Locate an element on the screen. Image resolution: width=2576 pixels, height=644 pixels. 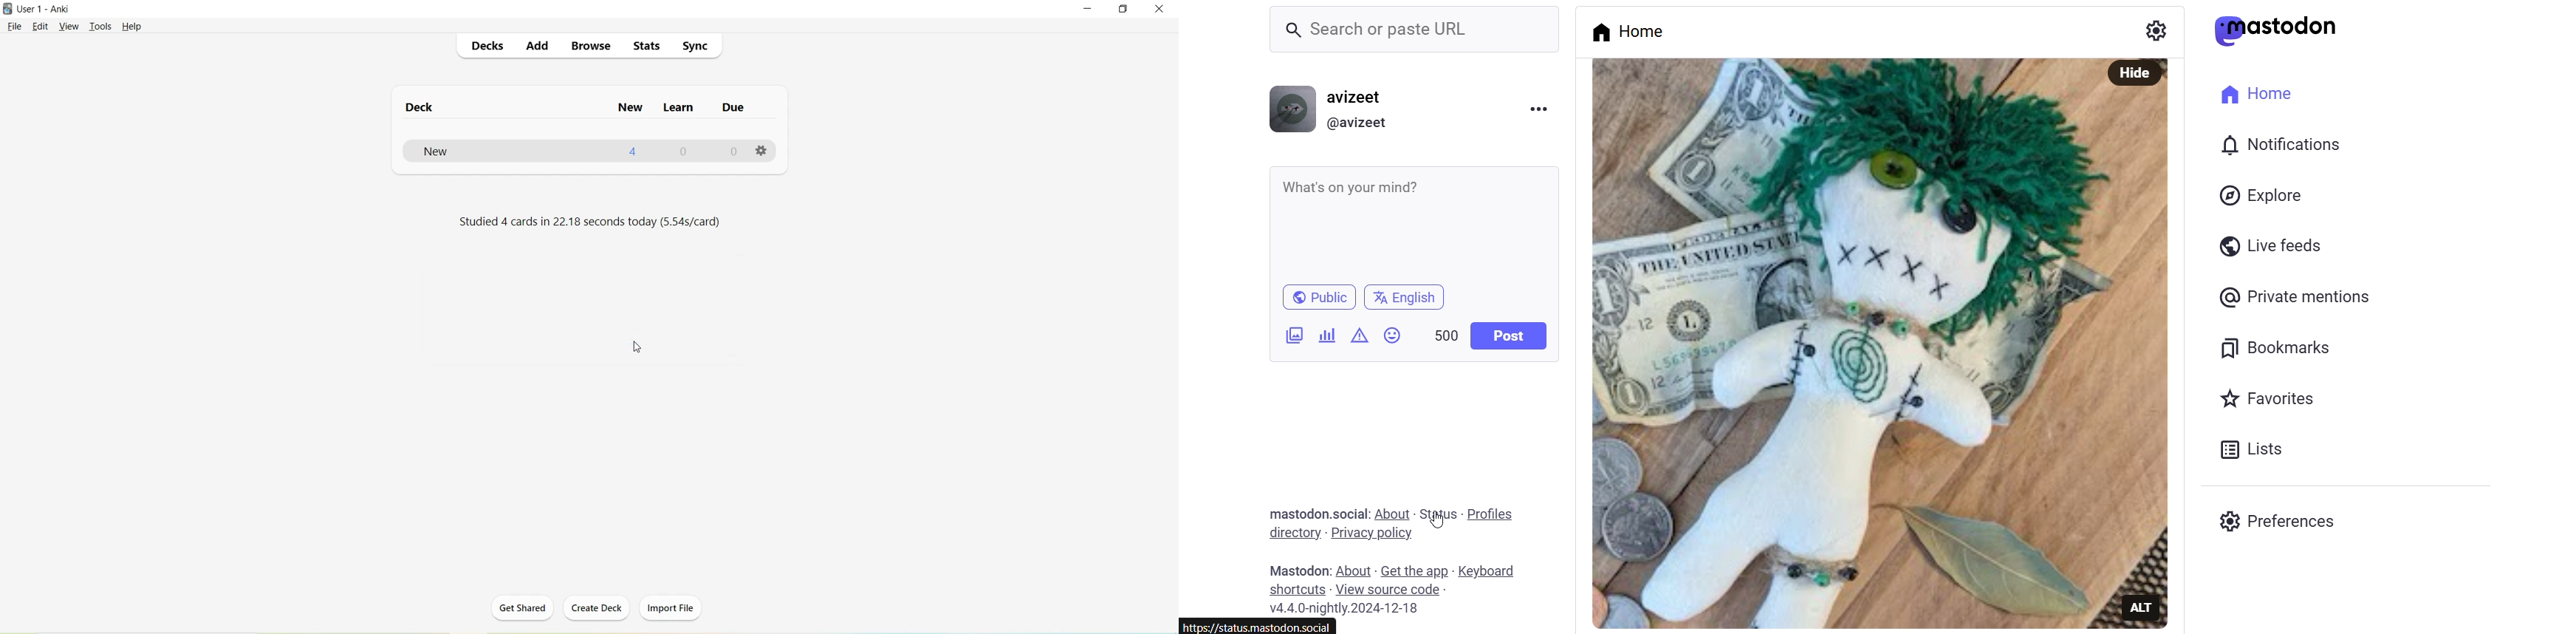
get the app is located at coordinates (1412, 568).